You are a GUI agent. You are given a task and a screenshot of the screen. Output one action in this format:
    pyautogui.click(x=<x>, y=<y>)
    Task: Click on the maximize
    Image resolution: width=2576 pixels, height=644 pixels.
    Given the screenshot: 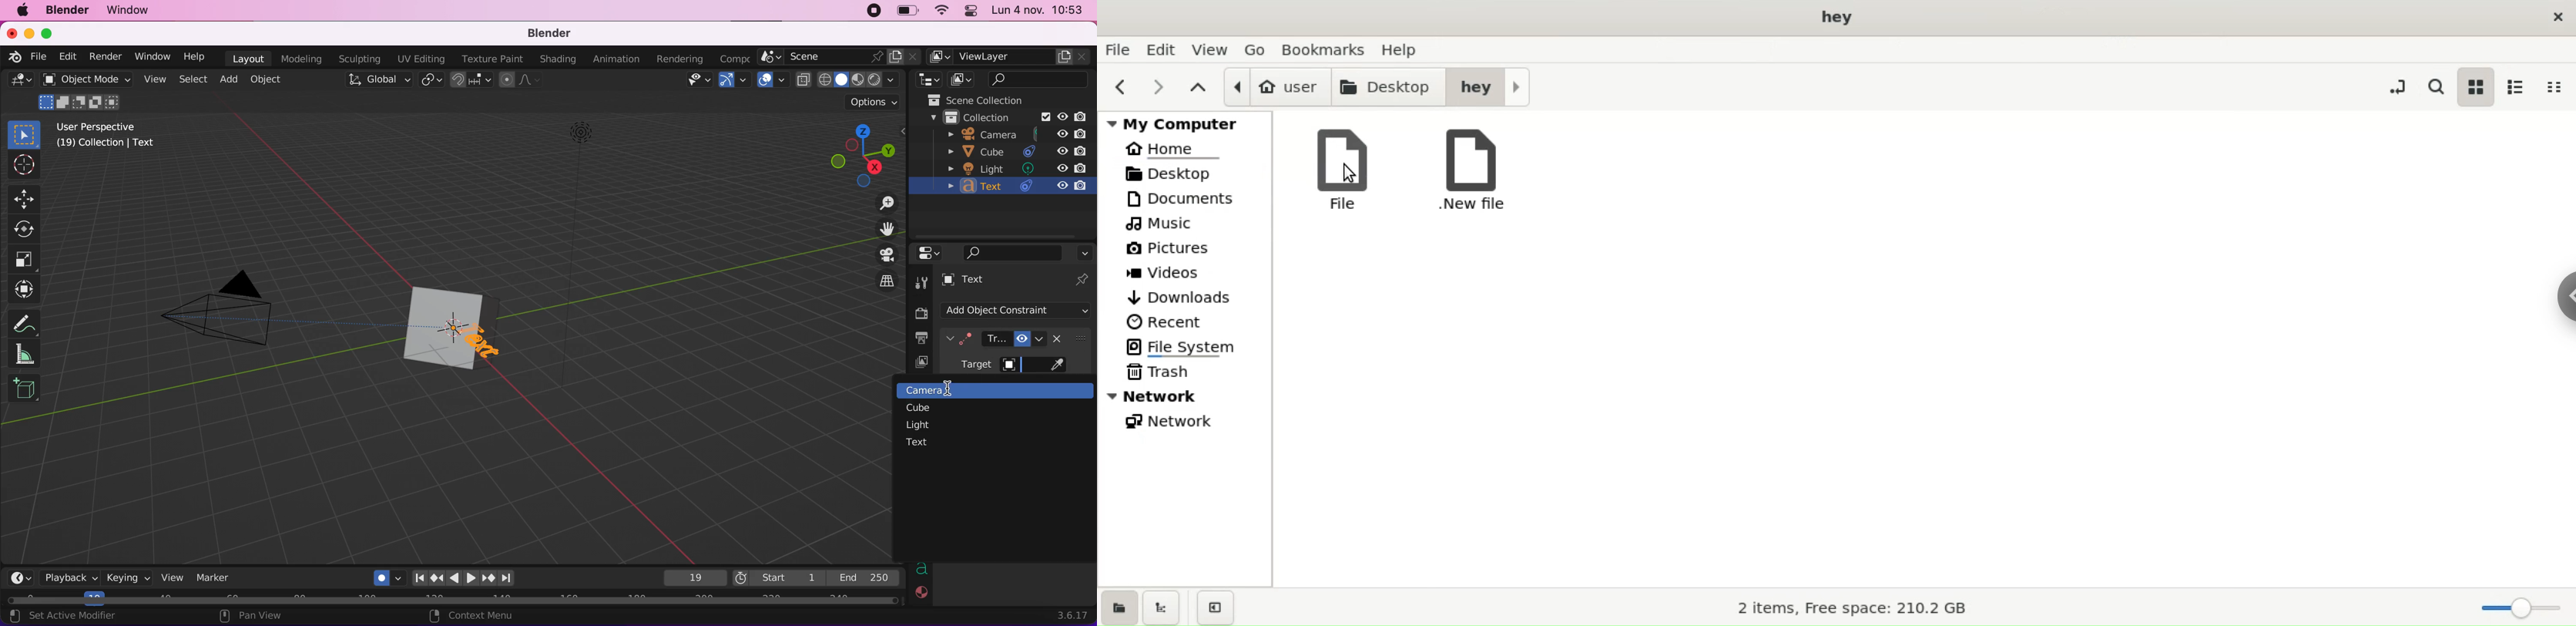 What is the action you would take?
    pyautogui.click(x=48, y=33)
    